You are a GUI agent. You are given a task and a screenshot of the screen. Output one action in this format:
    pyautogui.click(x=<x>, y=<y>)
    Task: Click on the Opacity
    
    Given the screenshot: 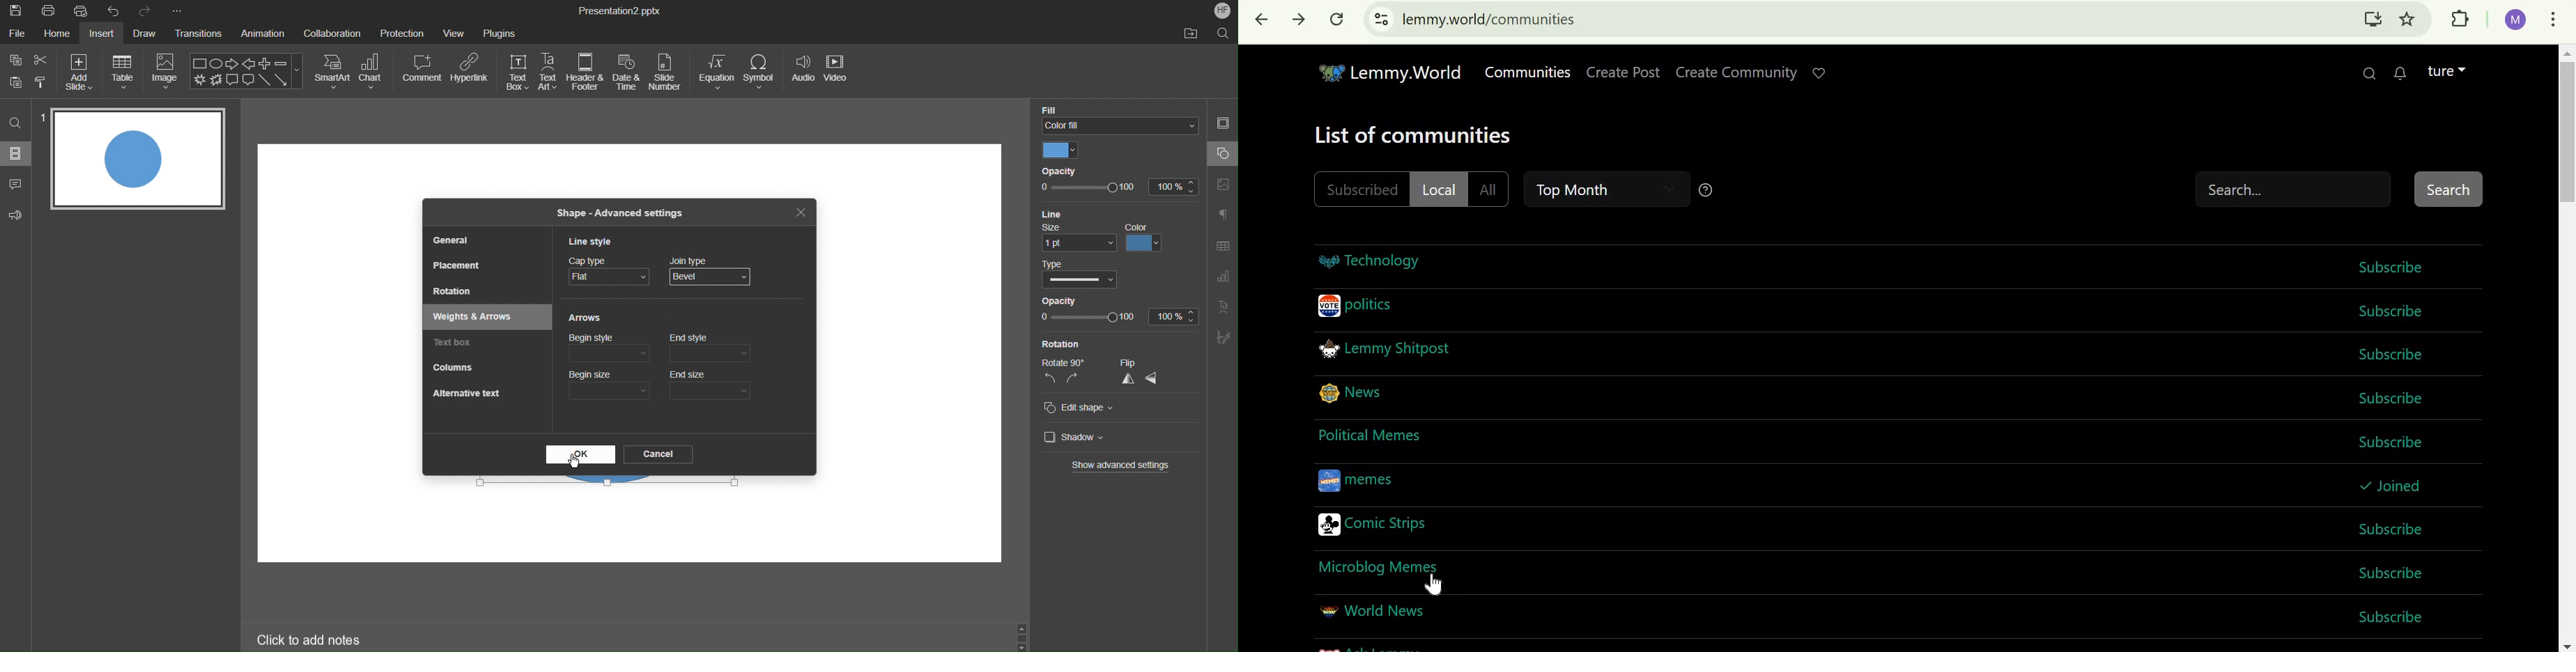 What is the action you would take?
    pyautogui.click(x=1073, y=171)
    